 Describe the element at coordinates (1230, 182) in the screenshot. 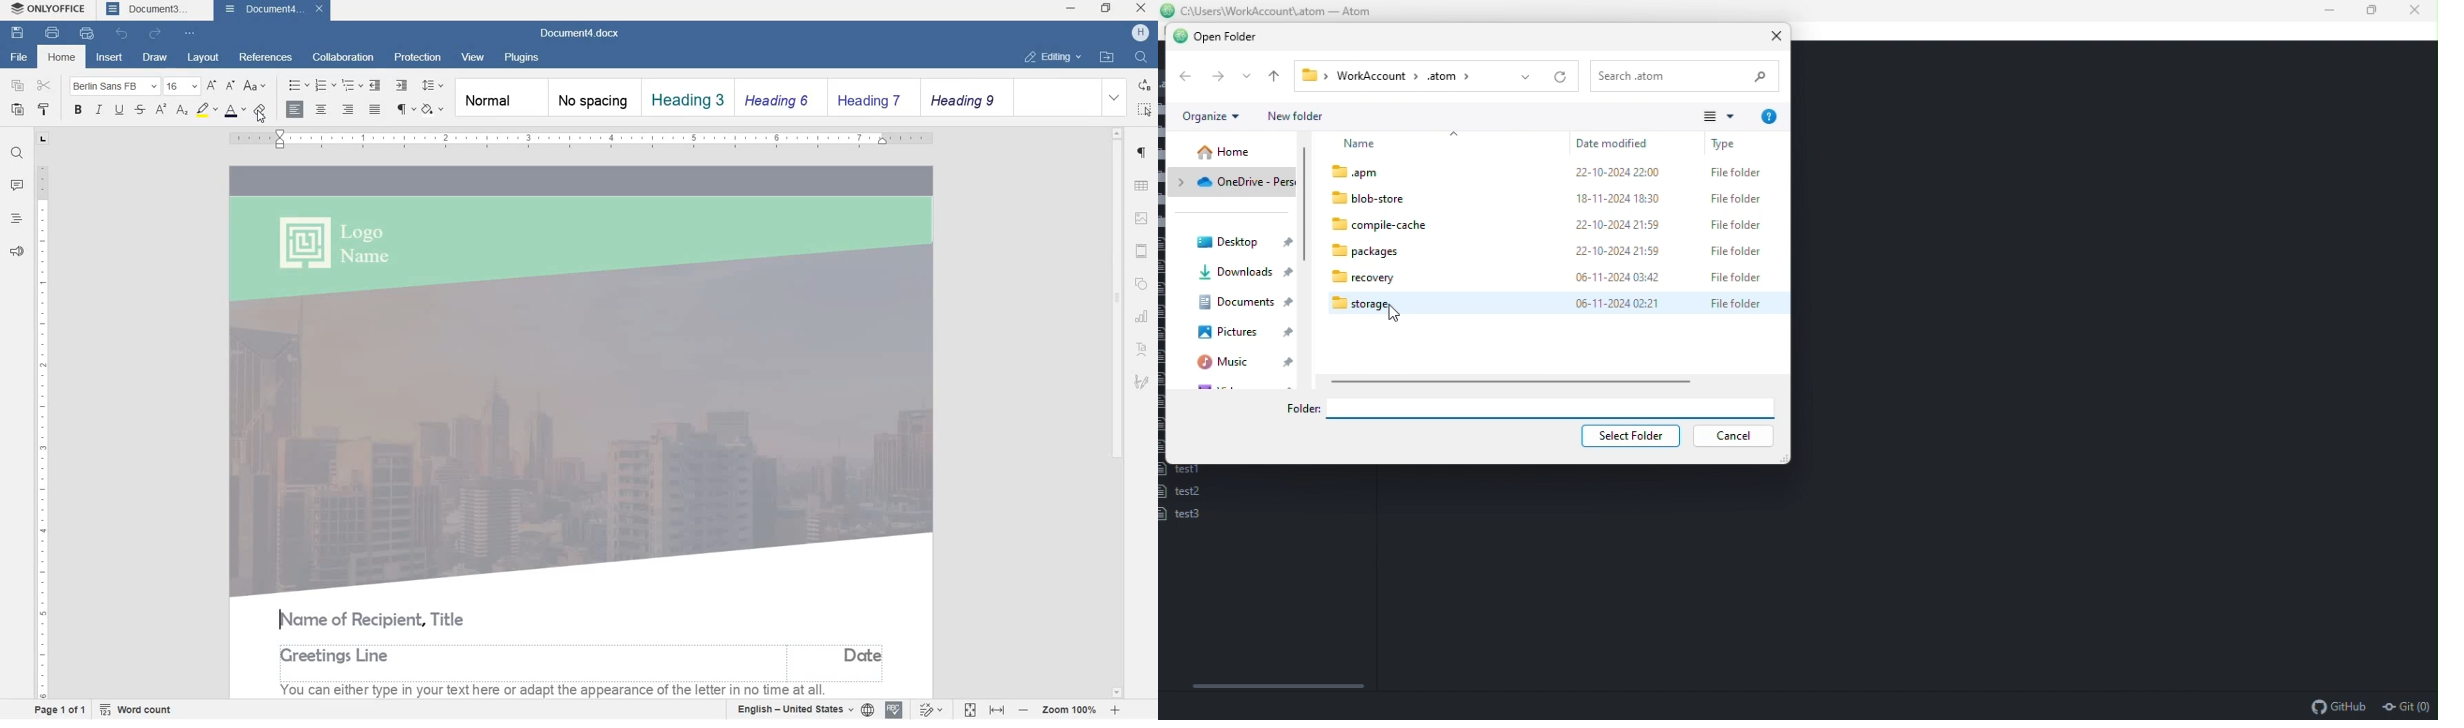

I see `Onedrive` at that location.